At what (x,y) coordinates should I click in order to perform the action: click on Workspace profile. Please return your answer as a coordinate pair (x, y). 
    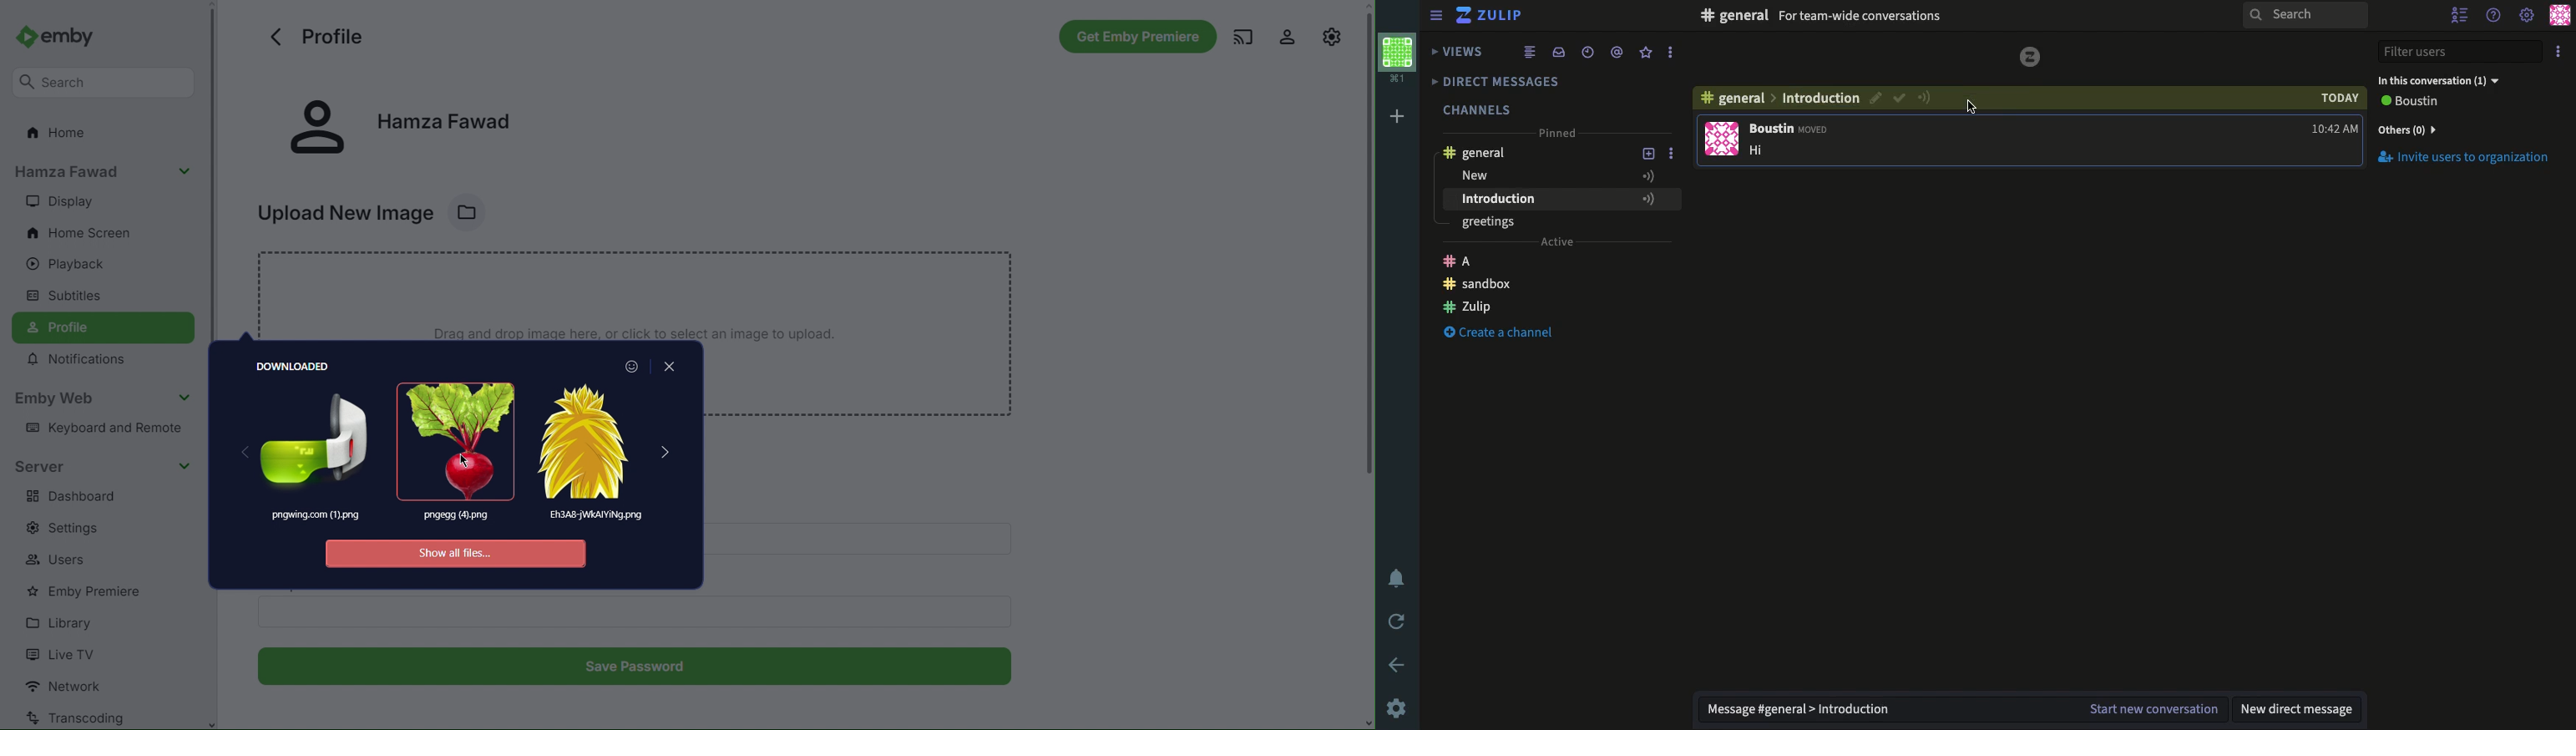
    Looking at the image, I should click on (1401, 58).